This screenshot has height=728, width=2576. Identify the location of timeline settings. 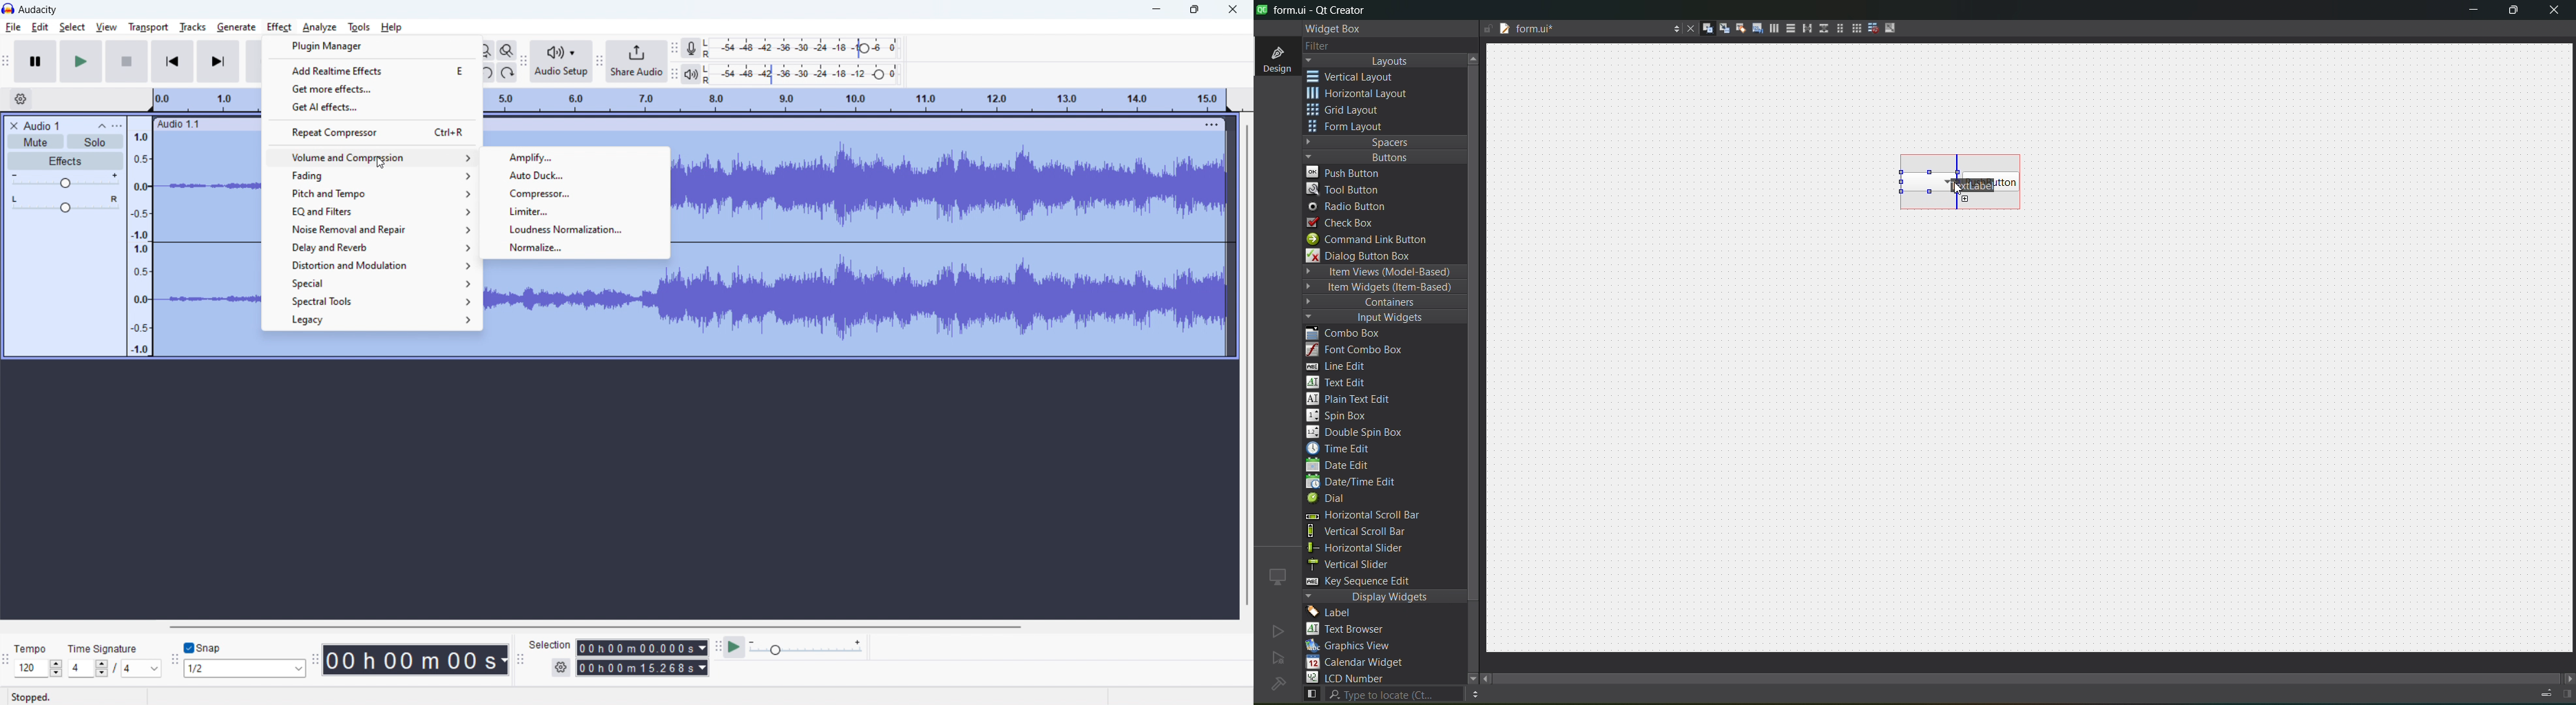
(21, 99).